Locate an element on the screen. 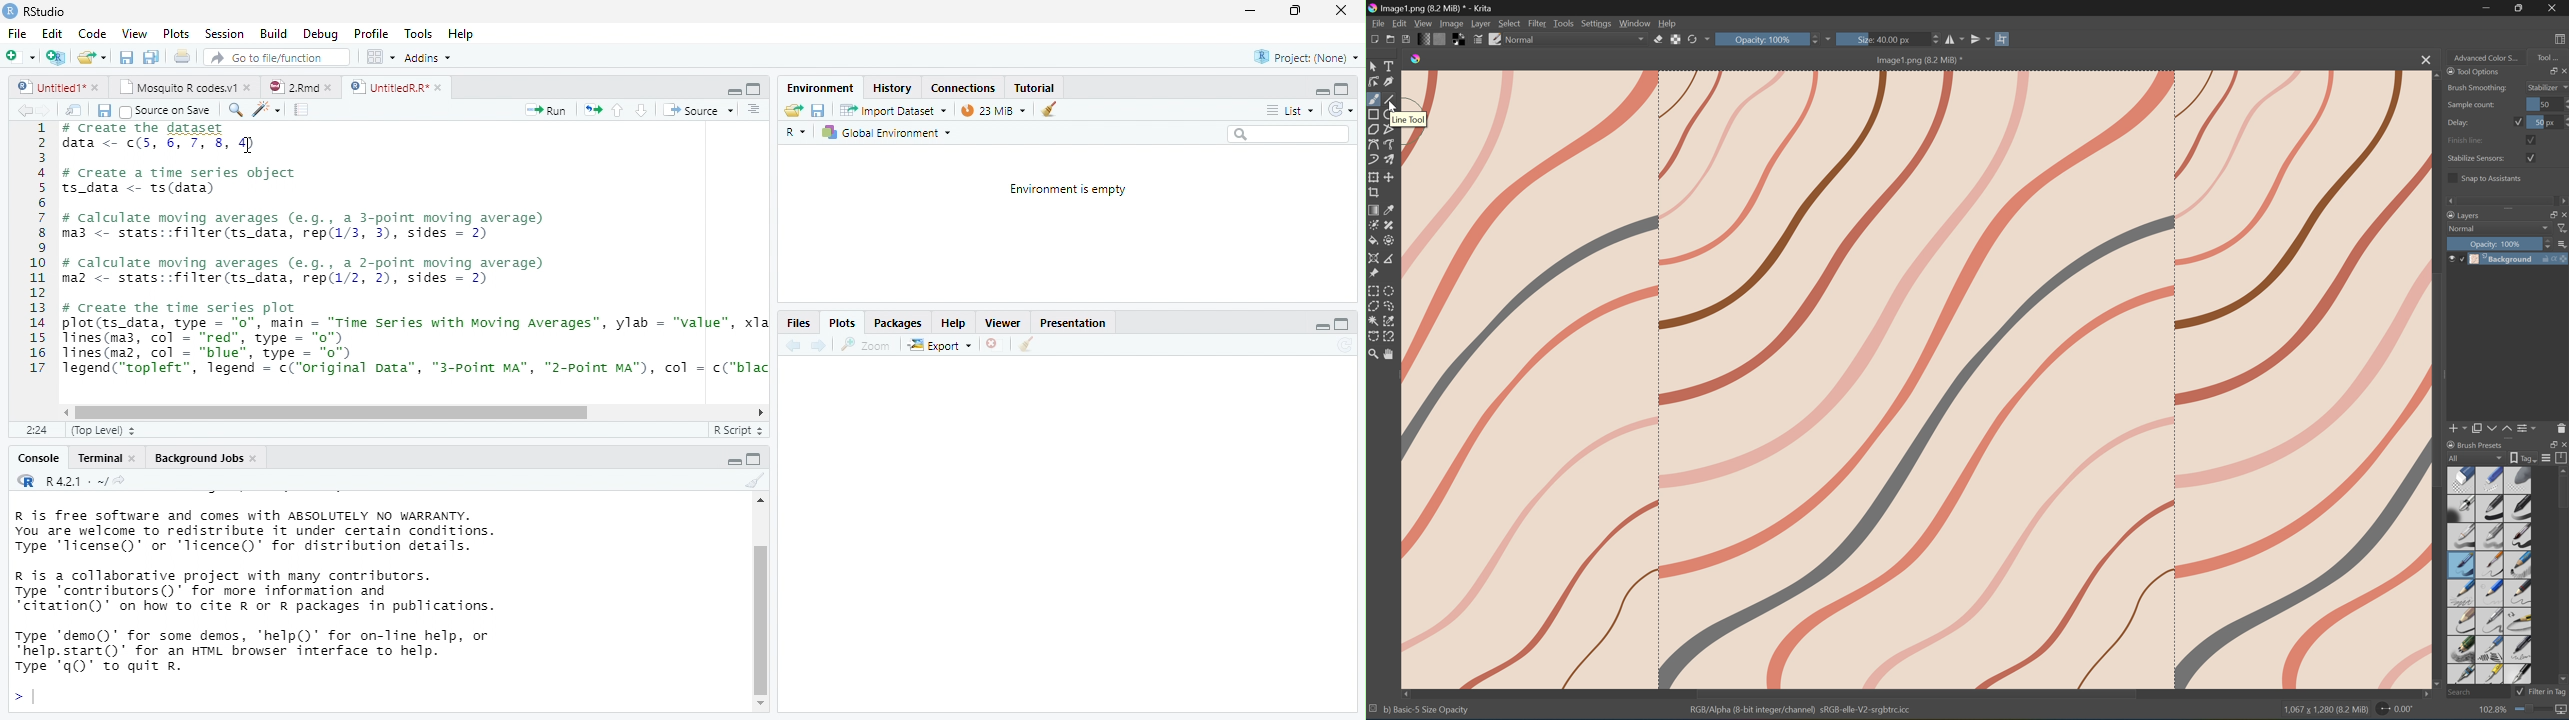 This screenshot has width=2576, height=728. back is located at coordinates (24, 110).